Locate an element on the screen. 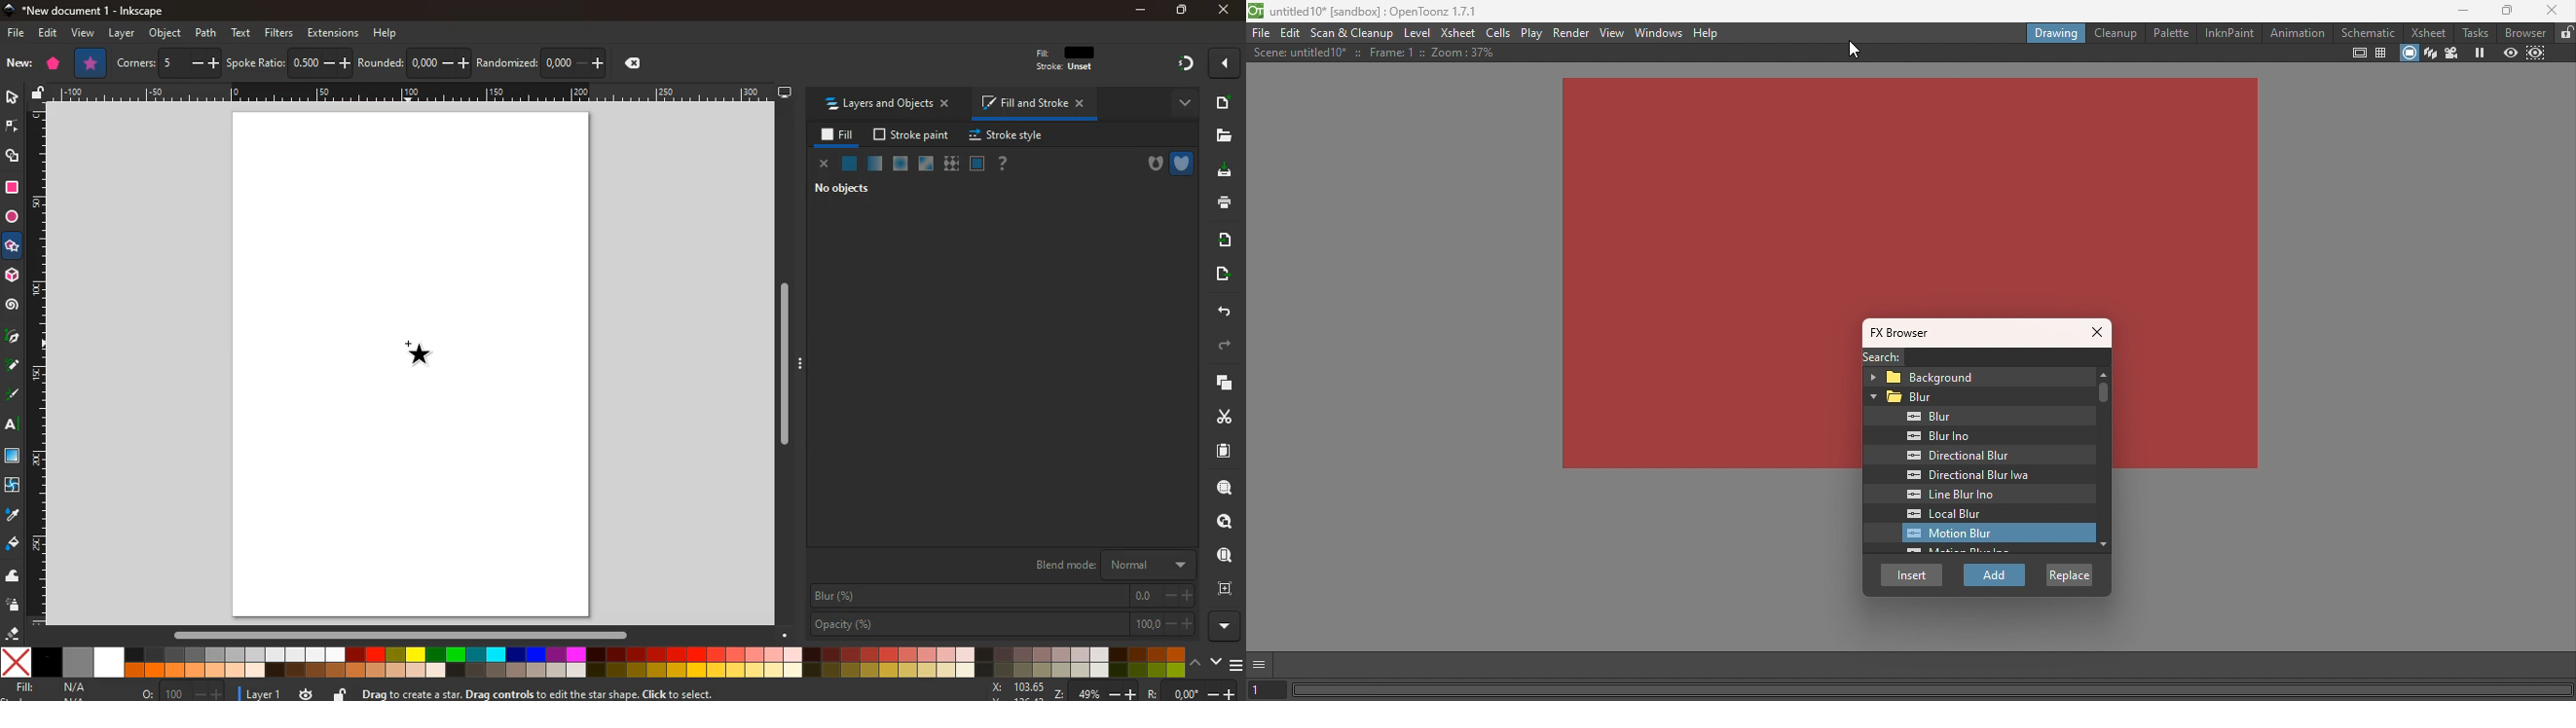  no objects is located at coordinates (844, 188).